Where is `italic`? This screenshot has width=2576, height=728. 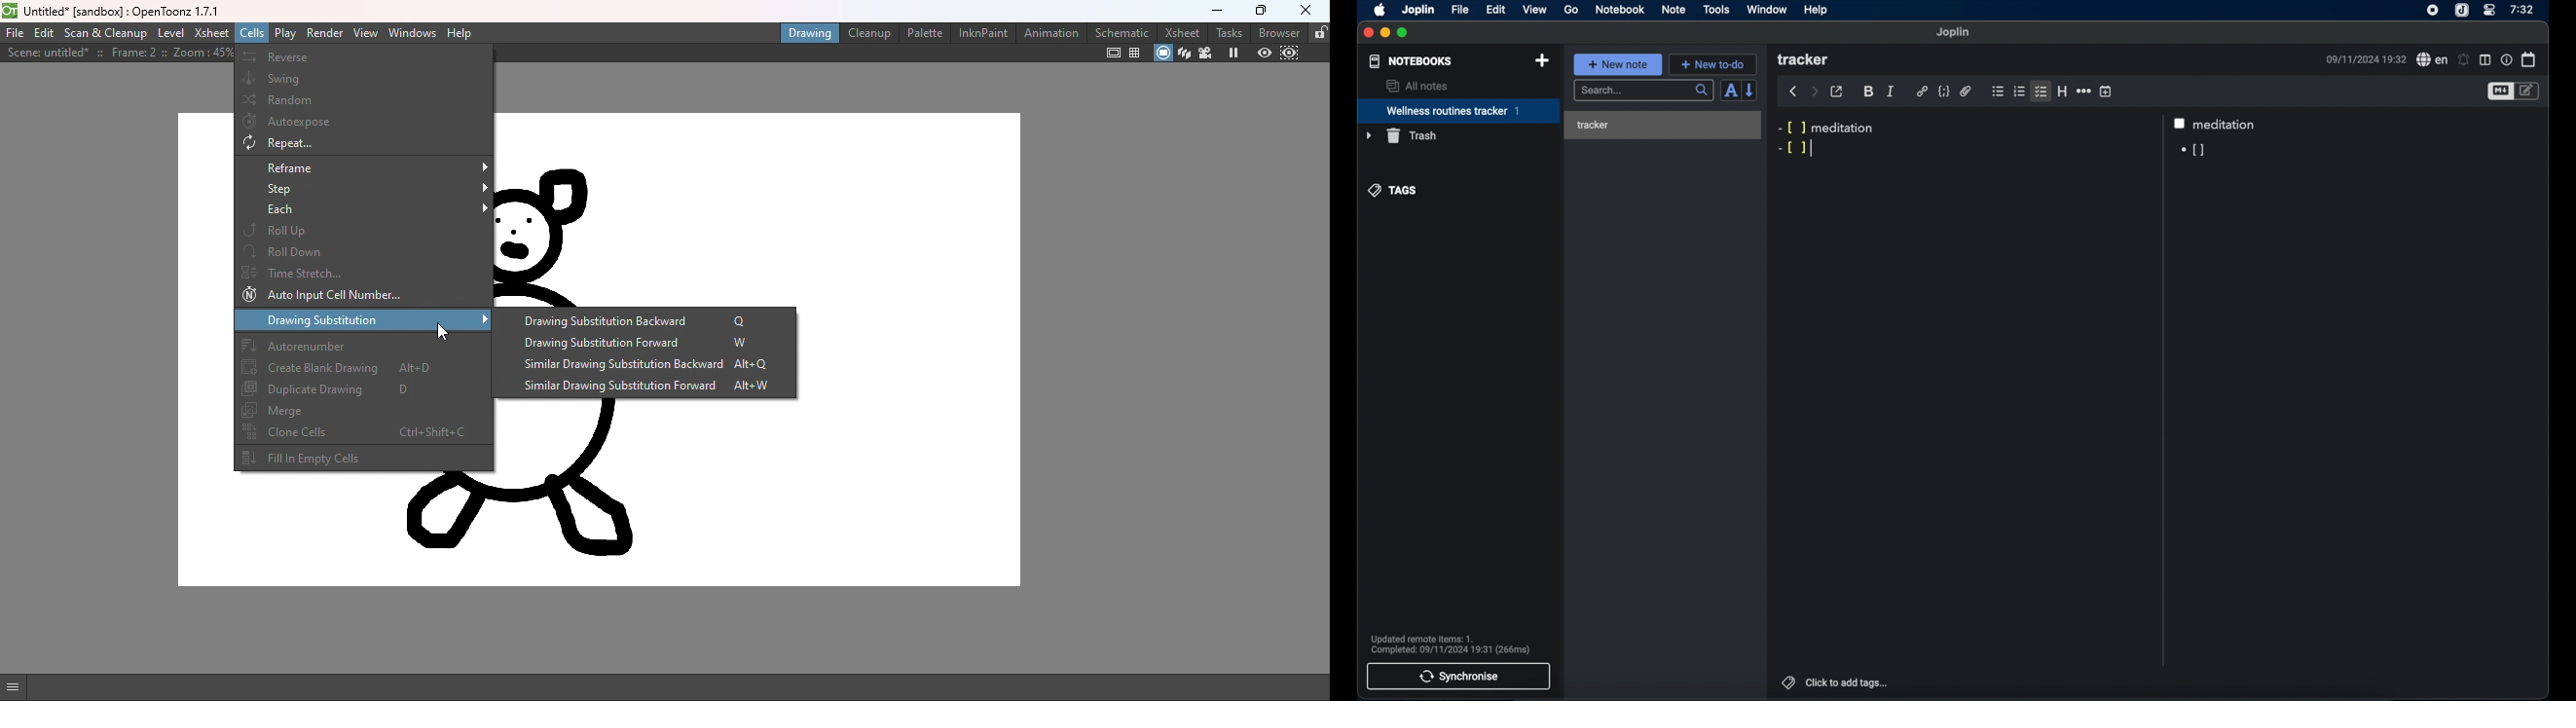 italic is located at coordinates (1891, 92).